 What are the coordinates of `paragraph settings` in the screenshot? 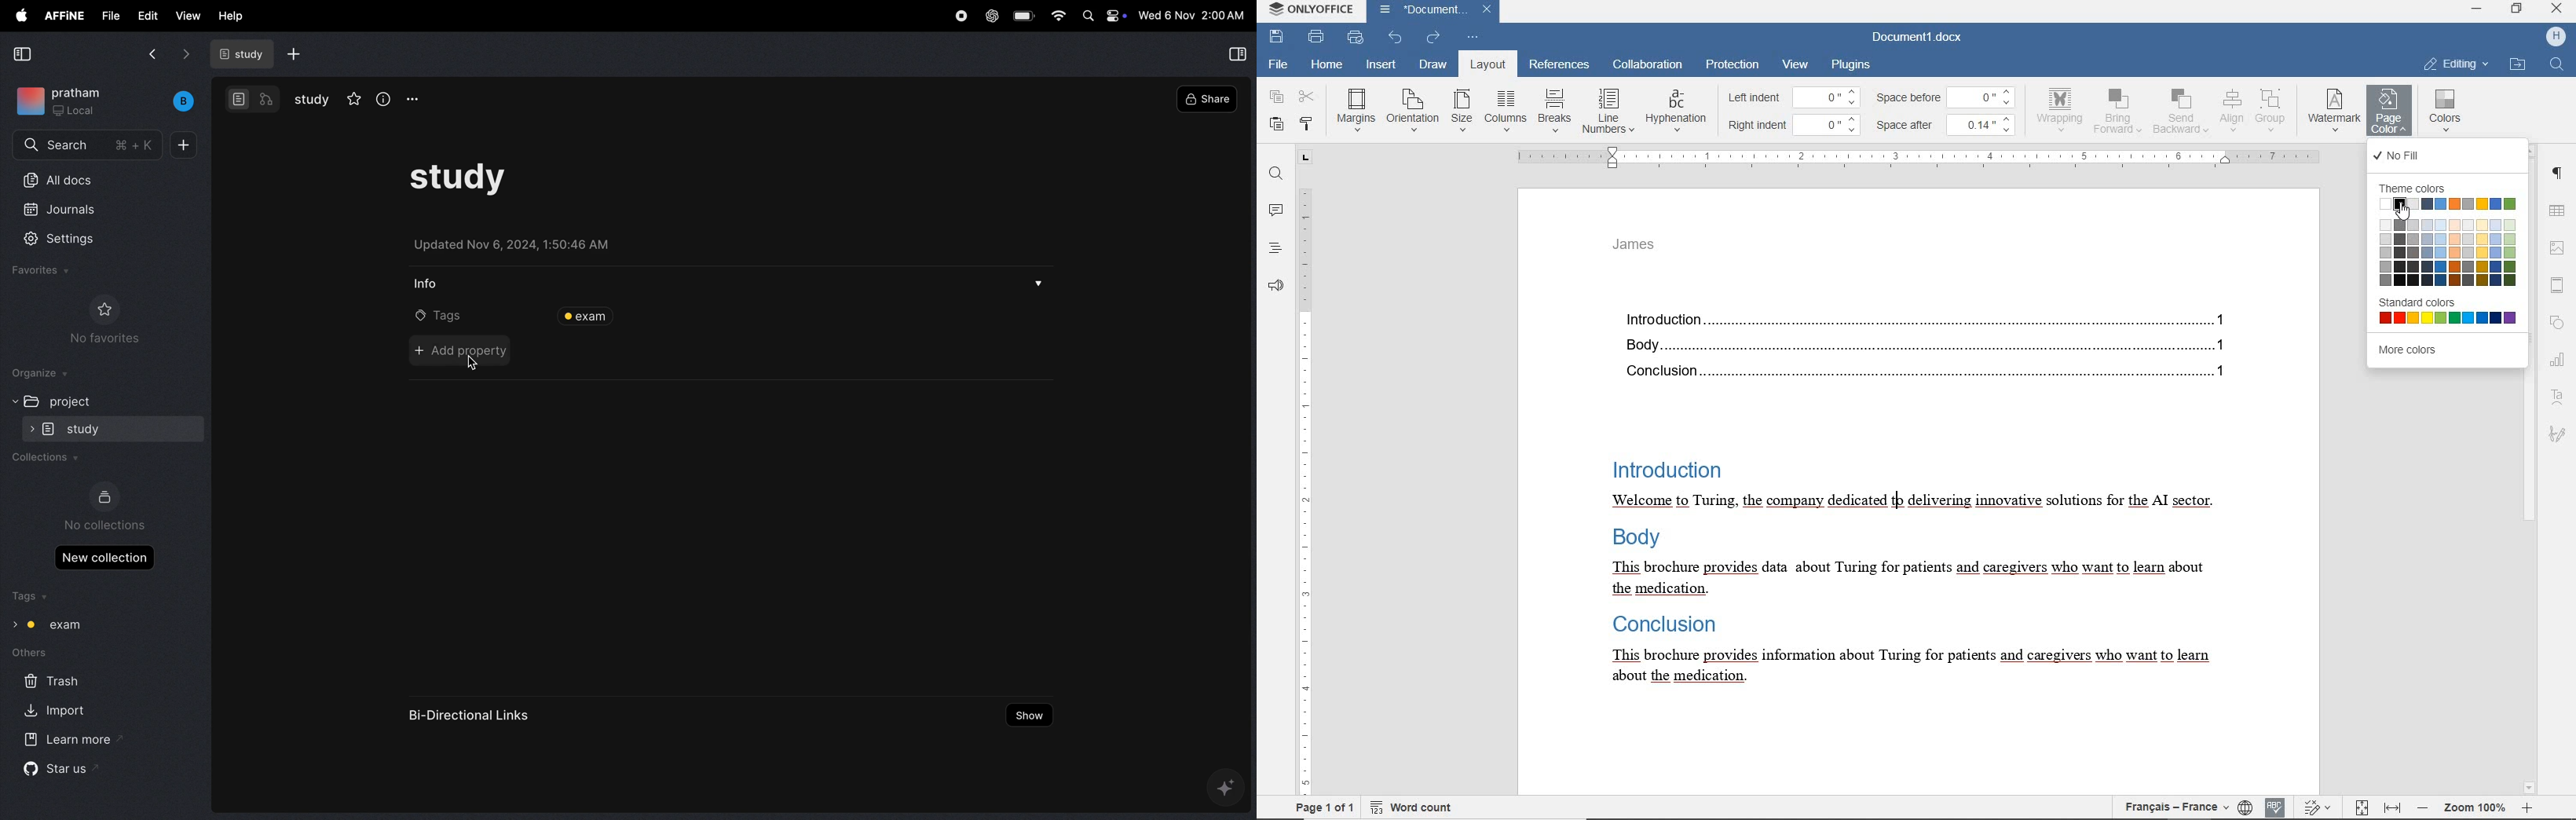 It's located at (2559, 176).